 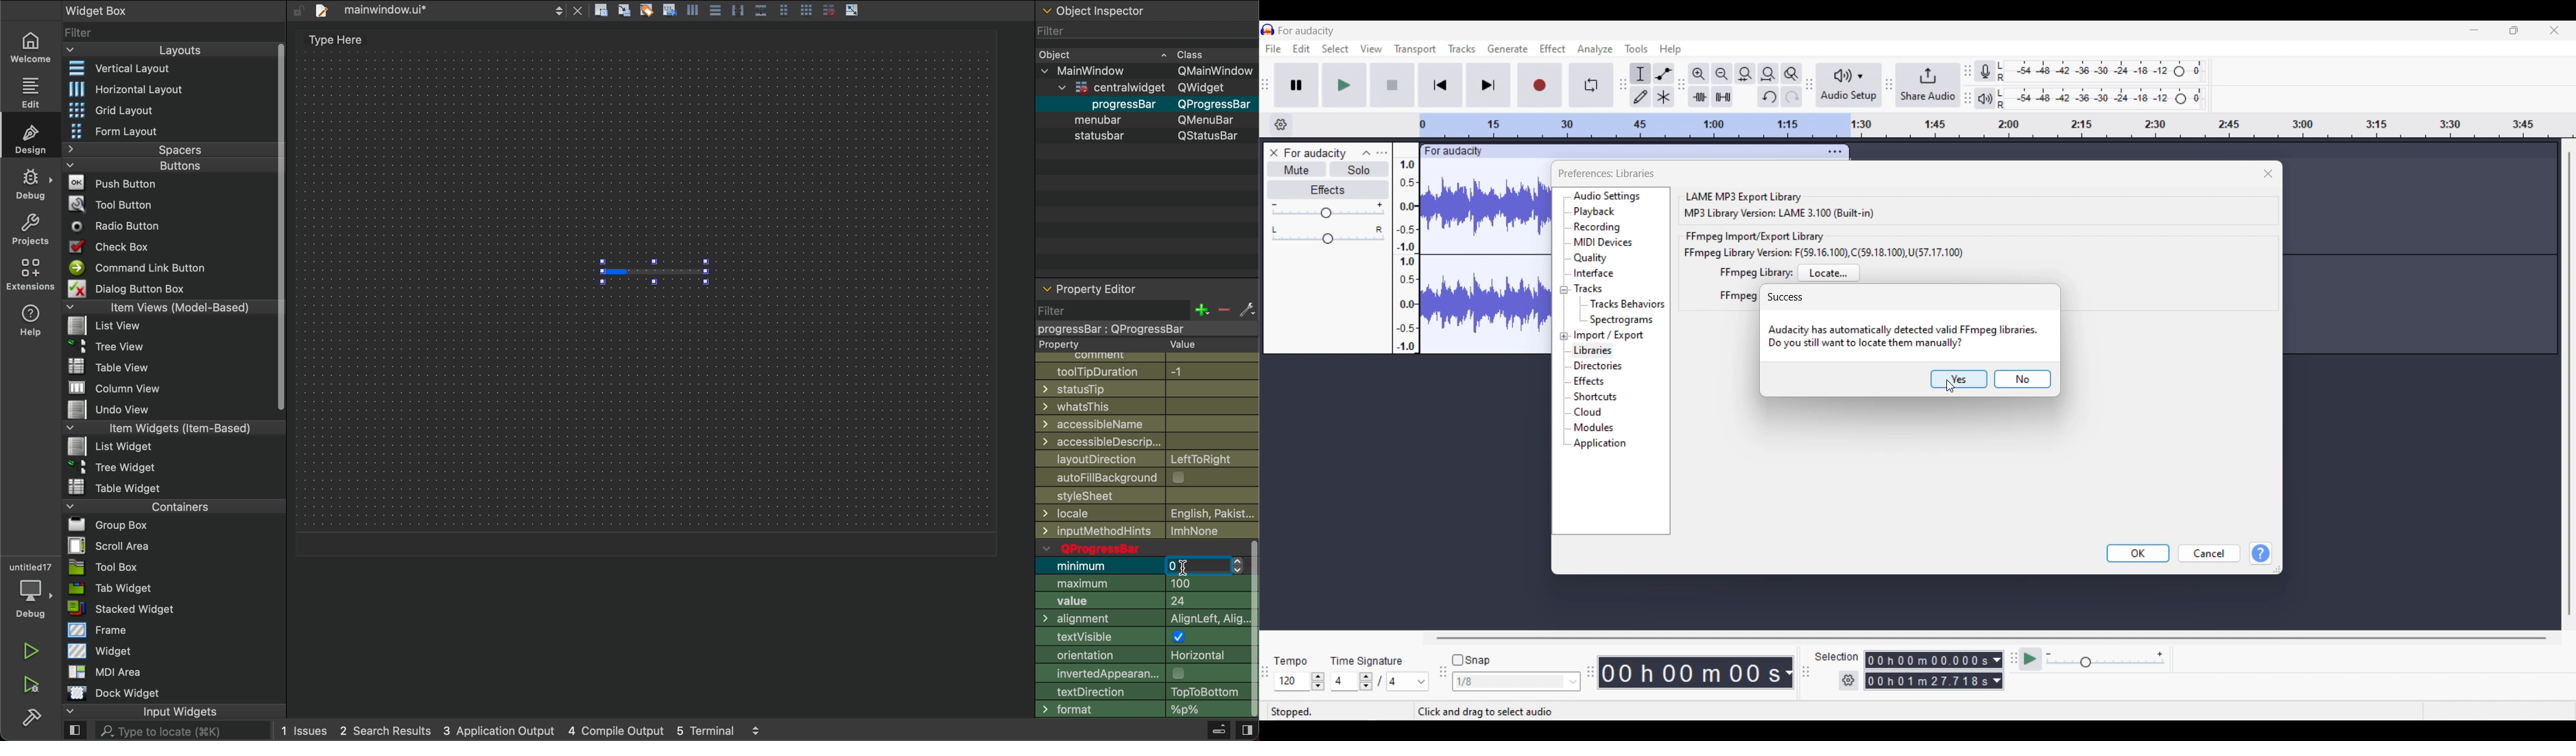 What do you see at coordinates (1597, 397) in the screenshot?
I see `Shortcuts` at bounding box center [1597, 397].